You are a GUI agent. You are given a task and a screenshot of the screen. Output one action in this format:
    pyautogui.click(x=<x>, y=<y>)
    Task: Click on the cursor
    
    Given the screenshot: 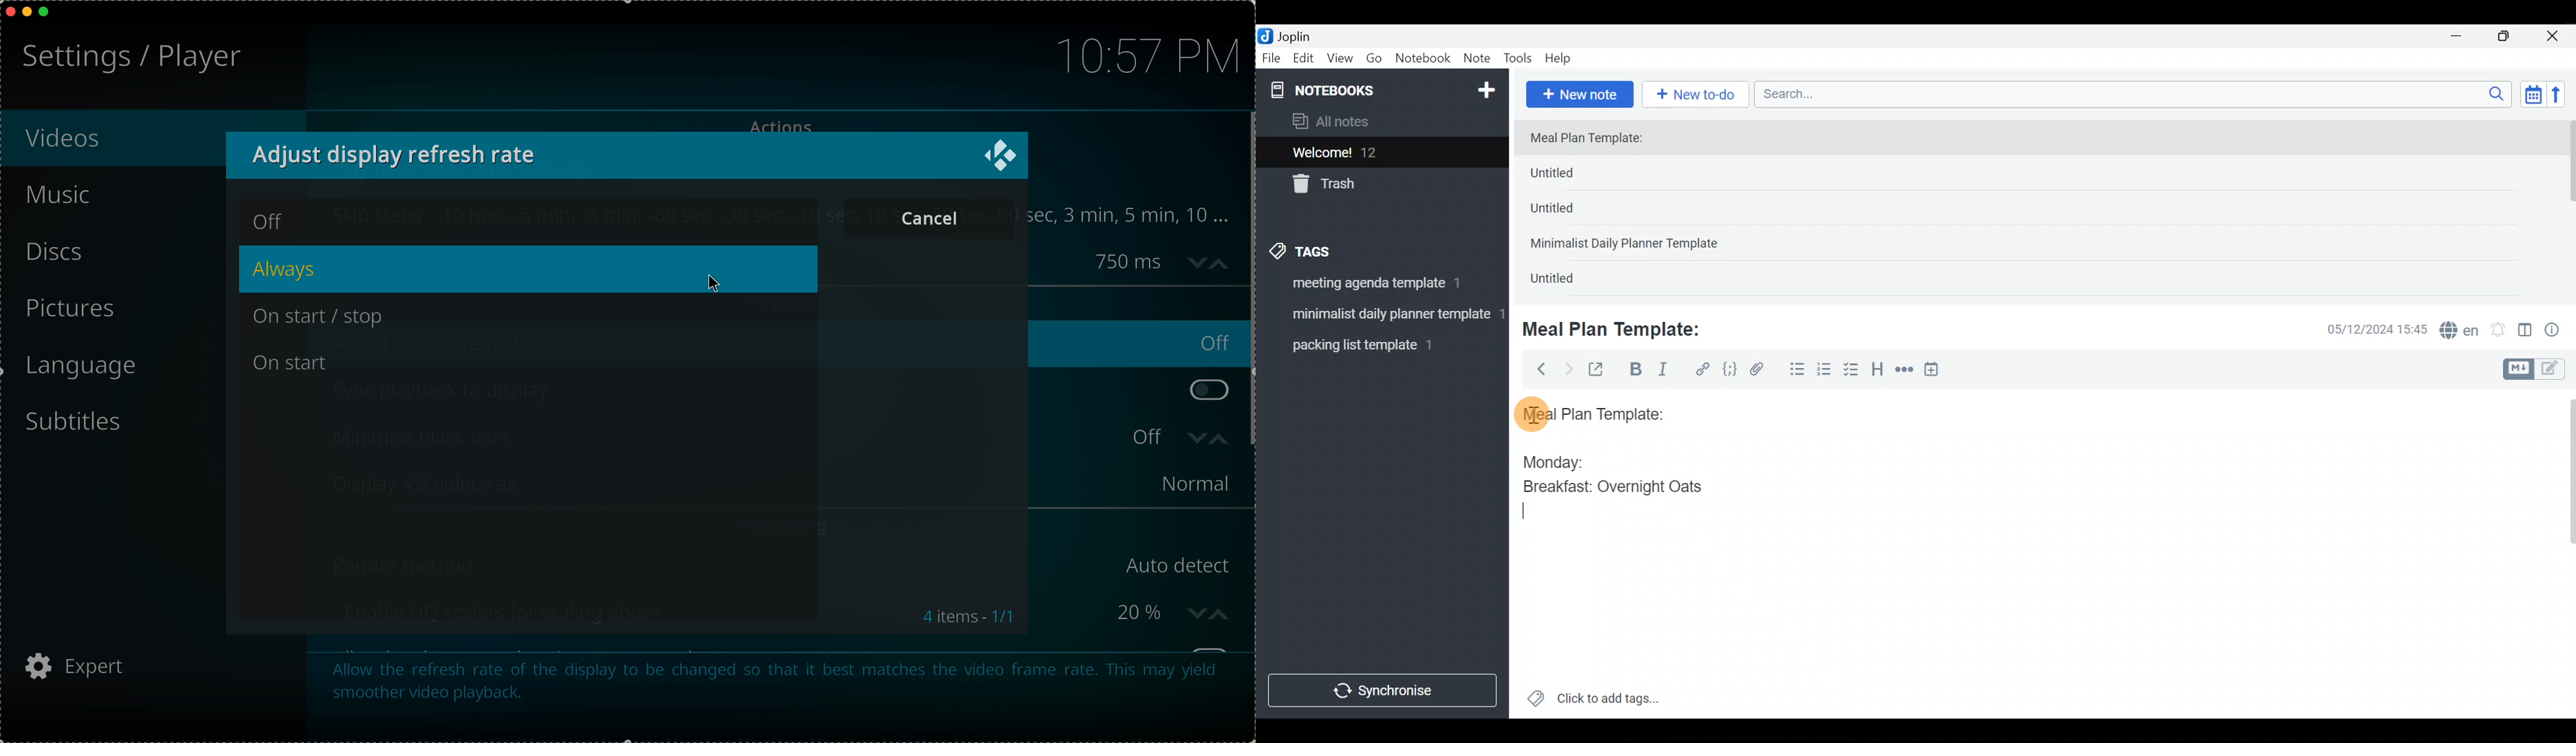 What is the action you would take?
    pyautogui.click(x=1531, y=413)
    